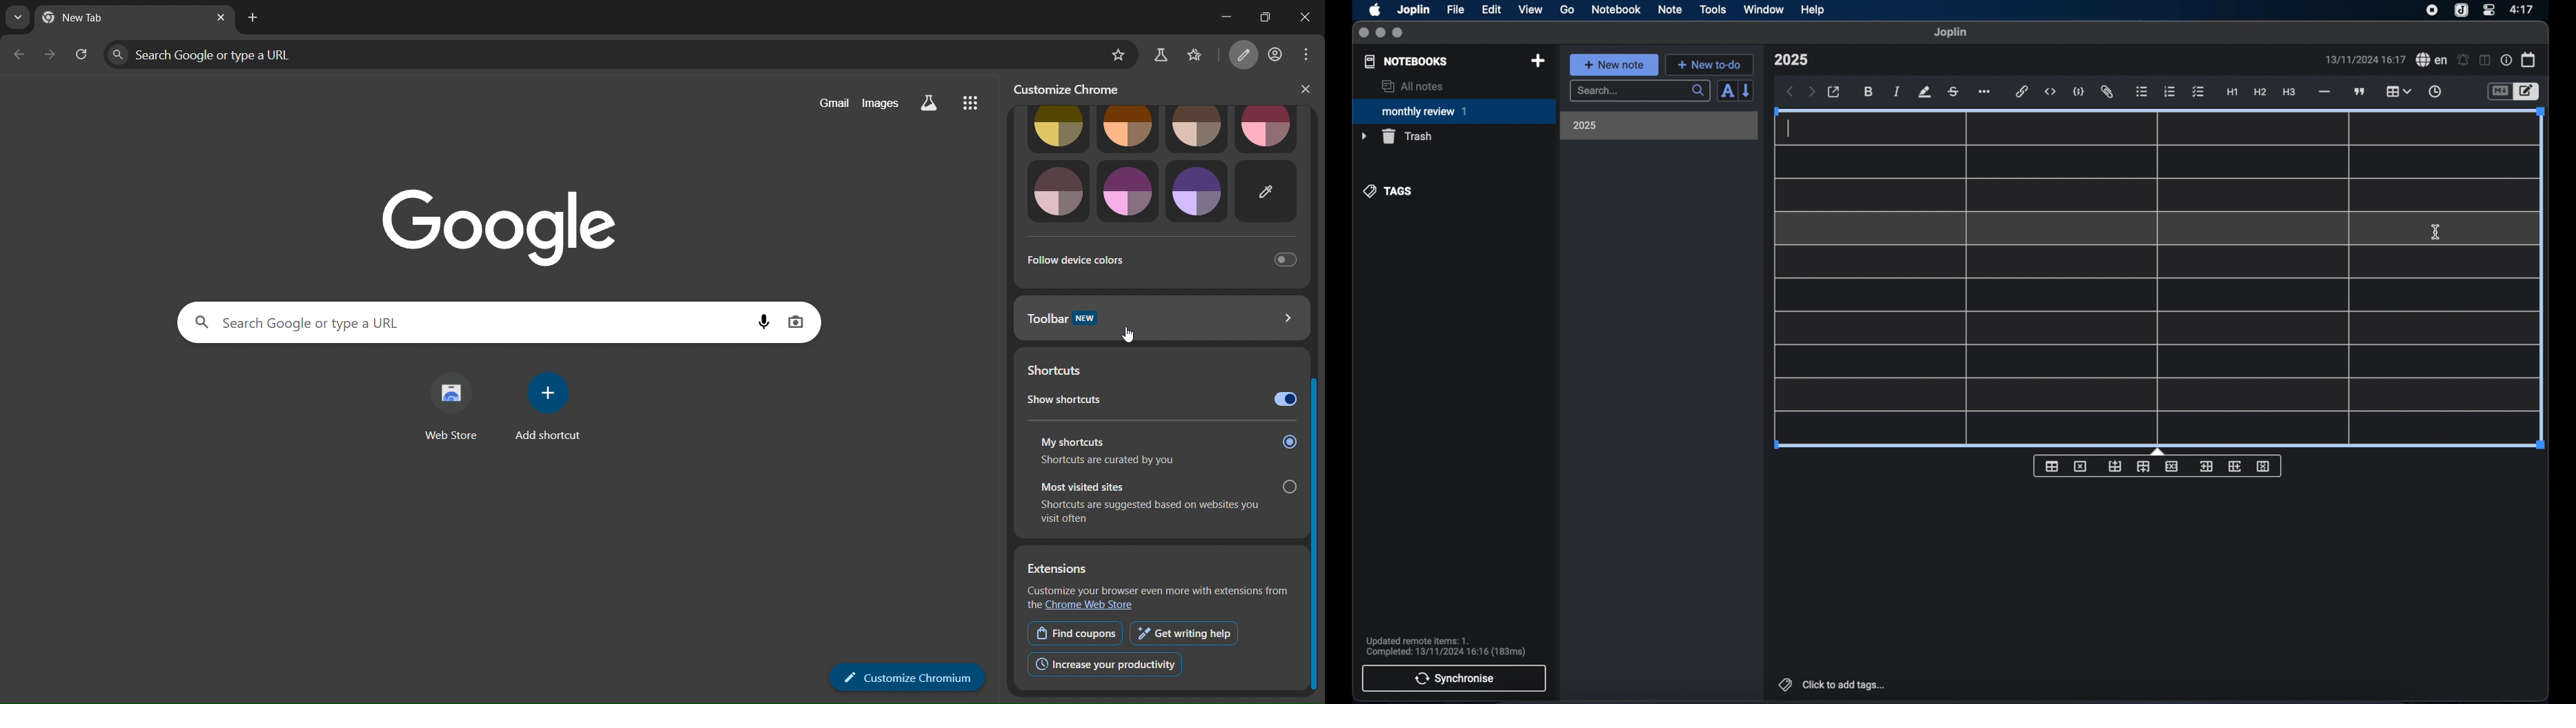 The height and width of the screenshot is (728, 2576). What do you see at coordinates (2432, 10) in the screenshot?
I see `screen recorder icon` at bounding box center [2432, 10].